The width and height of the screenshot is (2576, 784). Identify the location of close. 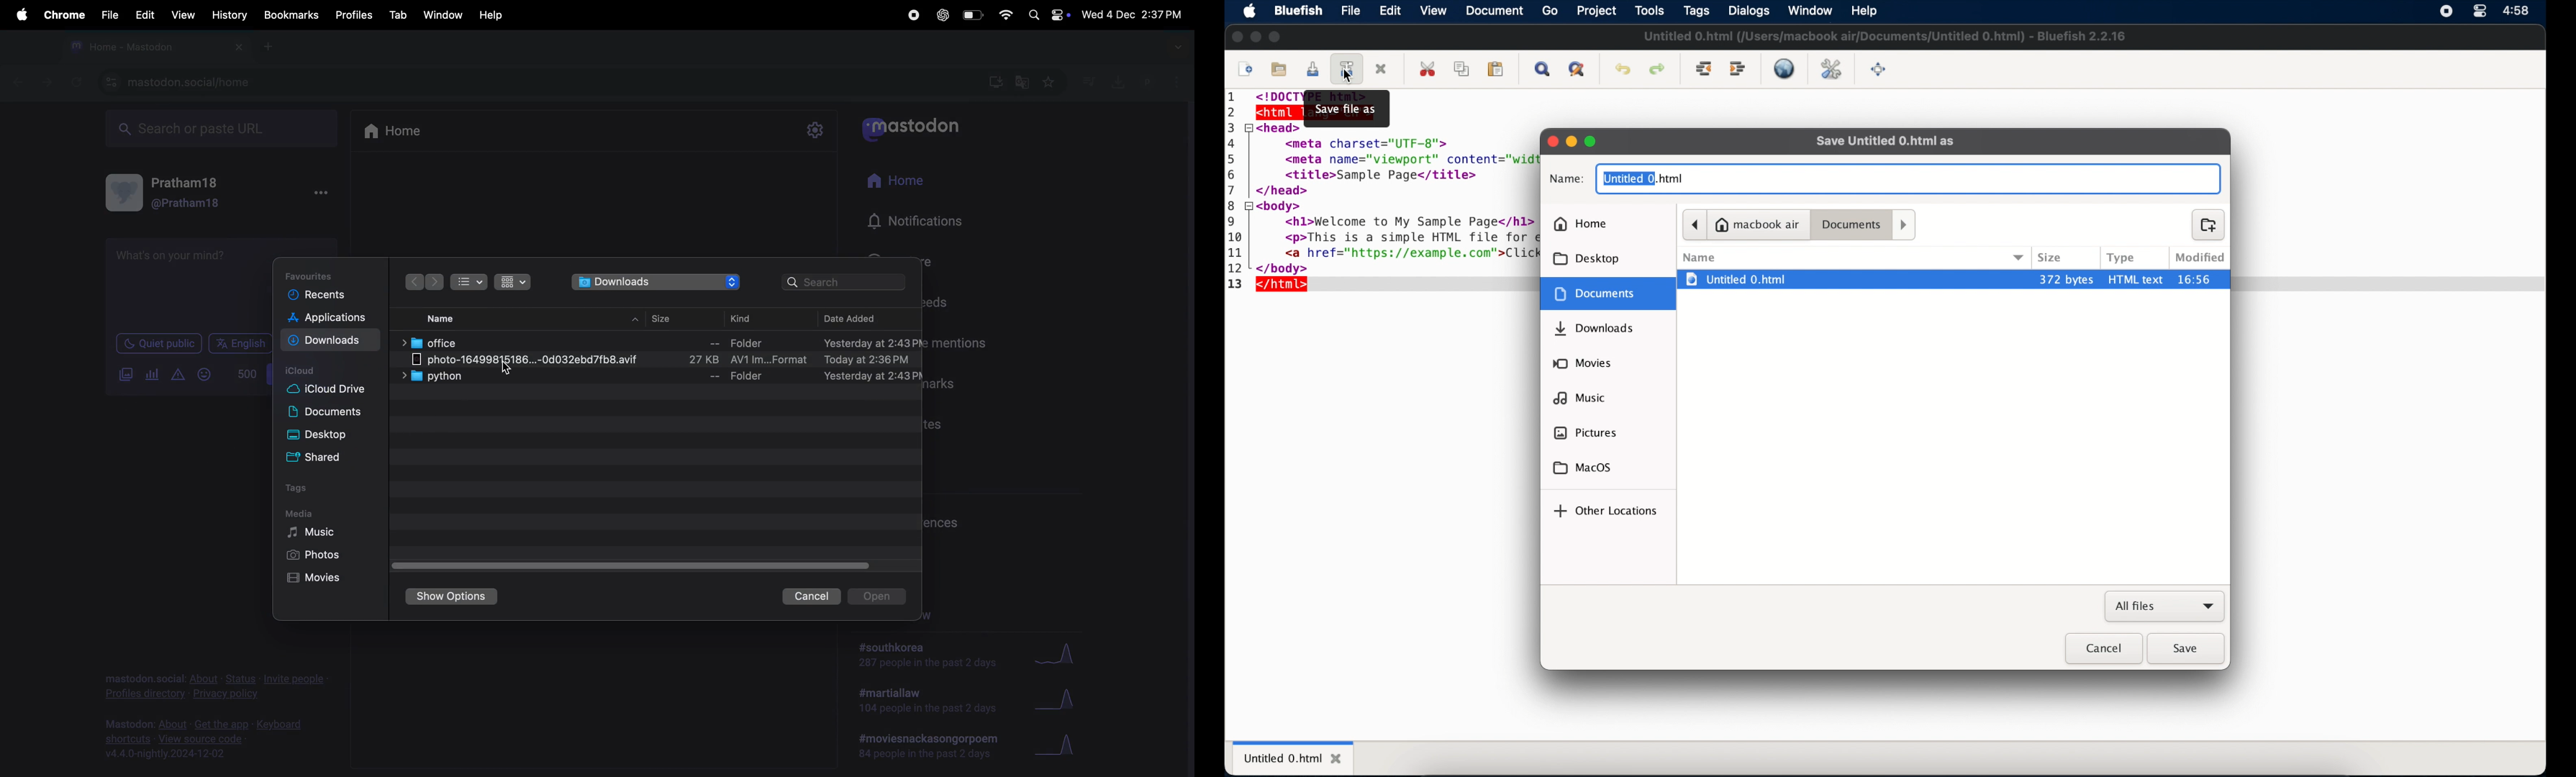
(1552, 142).